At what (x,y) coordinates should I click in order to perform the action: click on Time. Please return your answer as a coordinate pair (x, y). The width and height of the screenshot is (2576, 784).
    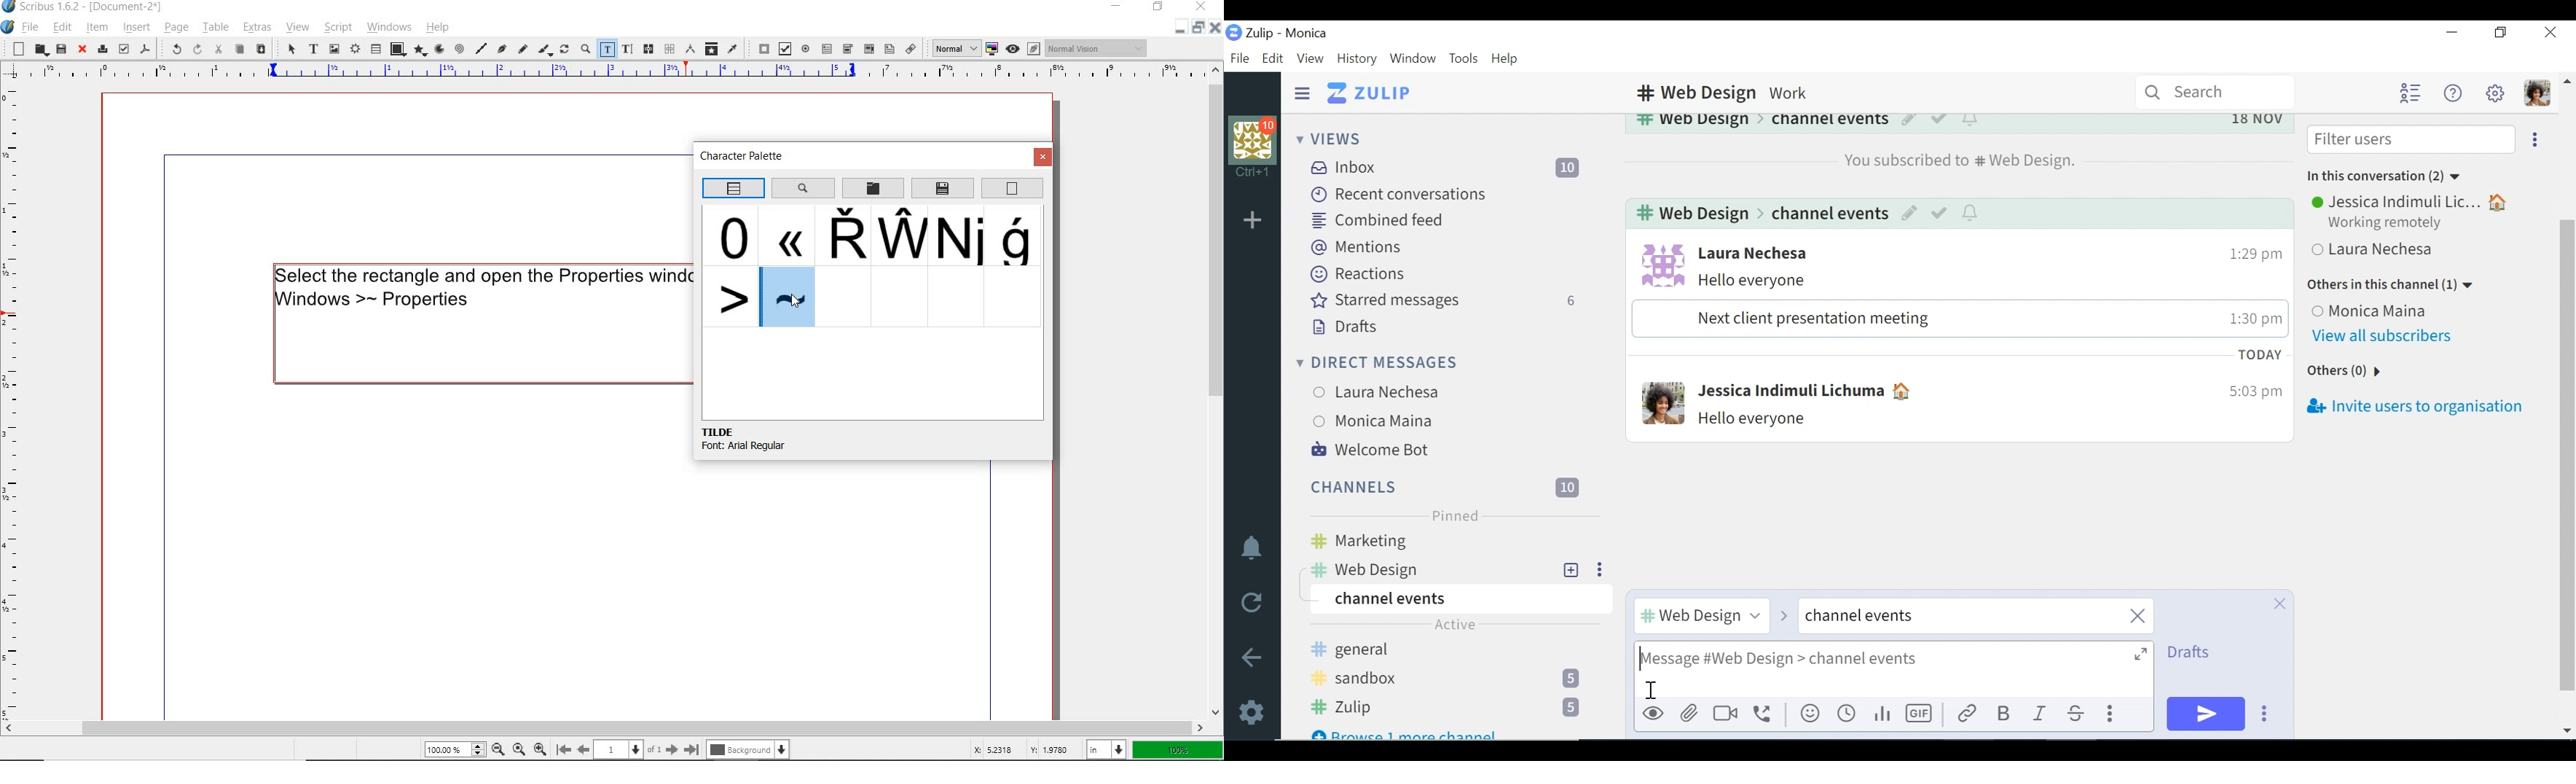
    Looking at the image, I should click on (2256, 392).